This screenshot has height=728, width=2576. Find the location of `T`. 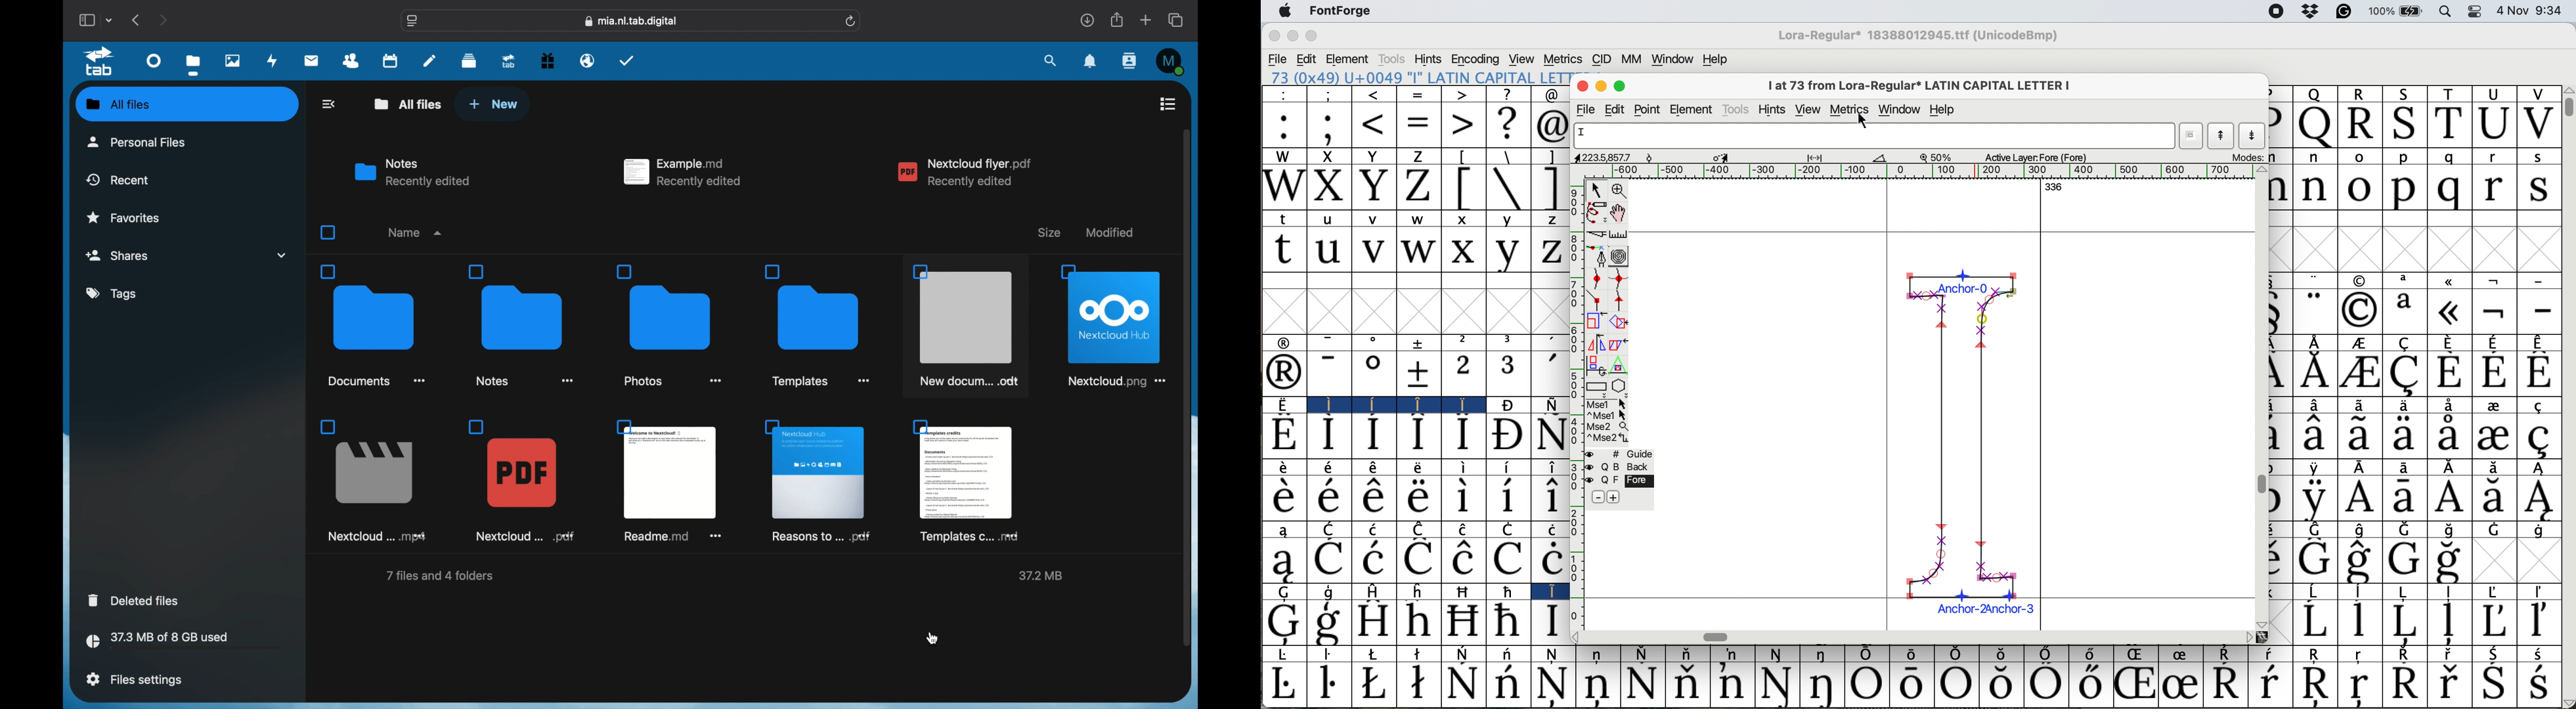

T is located at coordinates (2450, 124).